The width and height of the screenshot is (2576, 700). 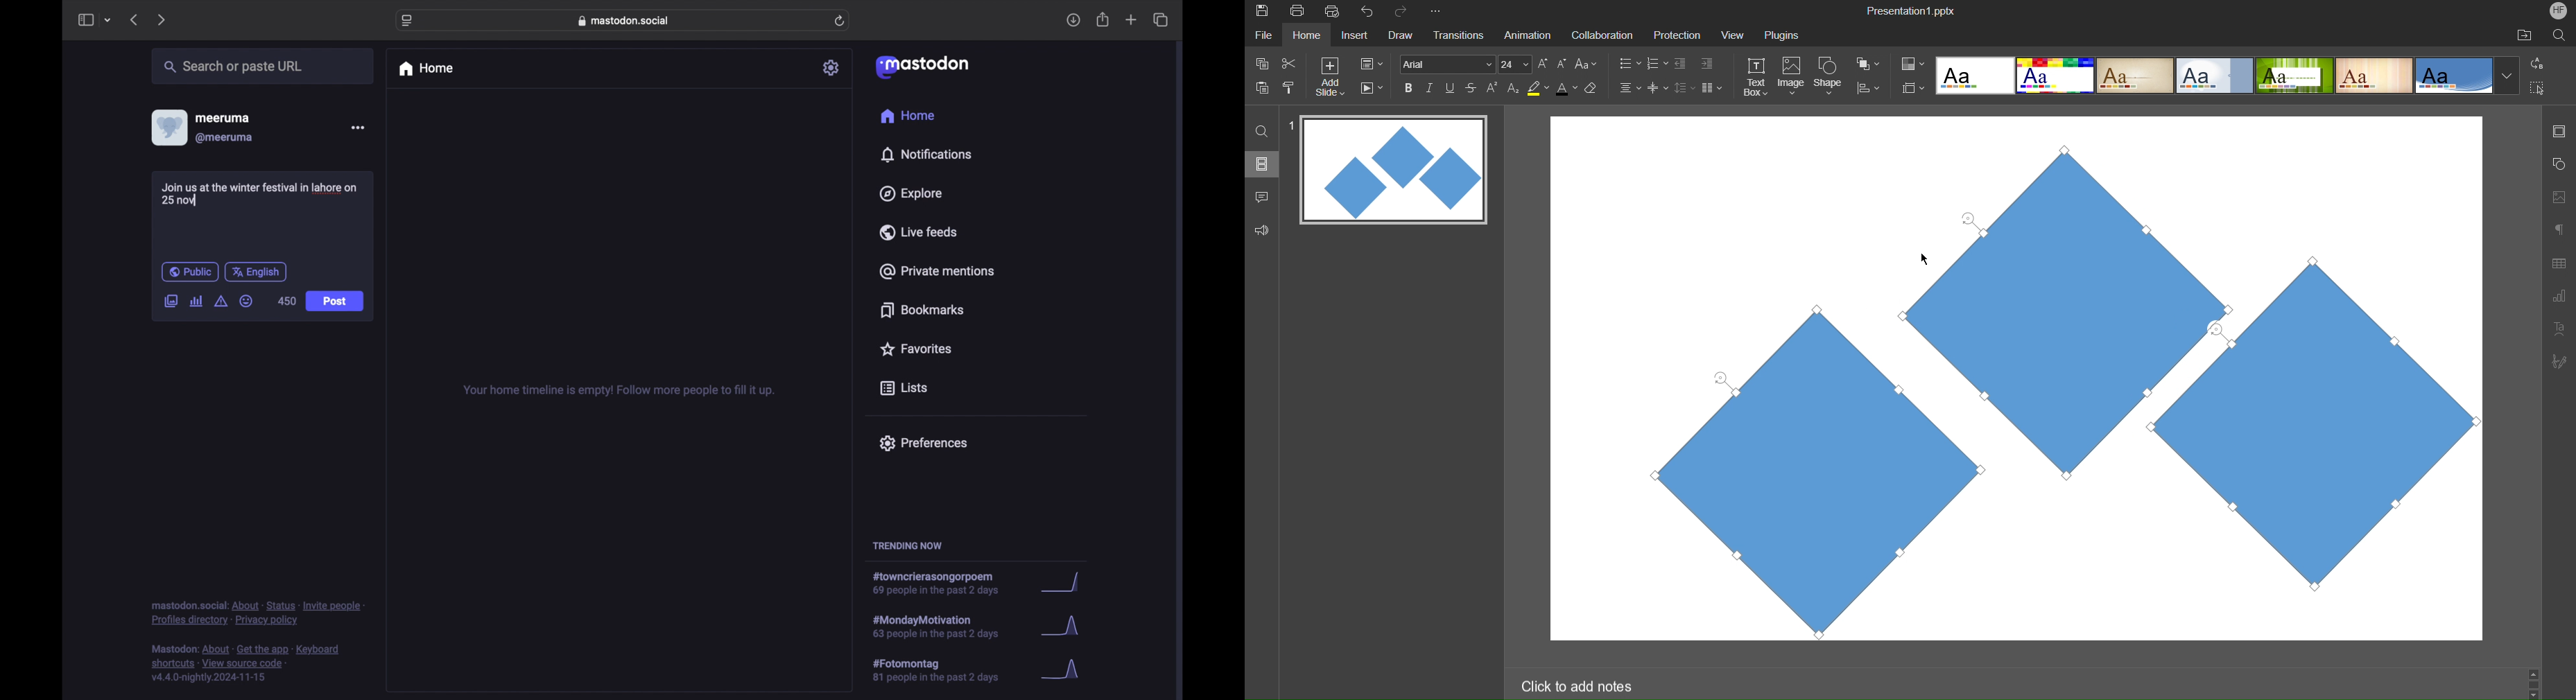 I want to click on a to b, so click(x=2541, y=62).